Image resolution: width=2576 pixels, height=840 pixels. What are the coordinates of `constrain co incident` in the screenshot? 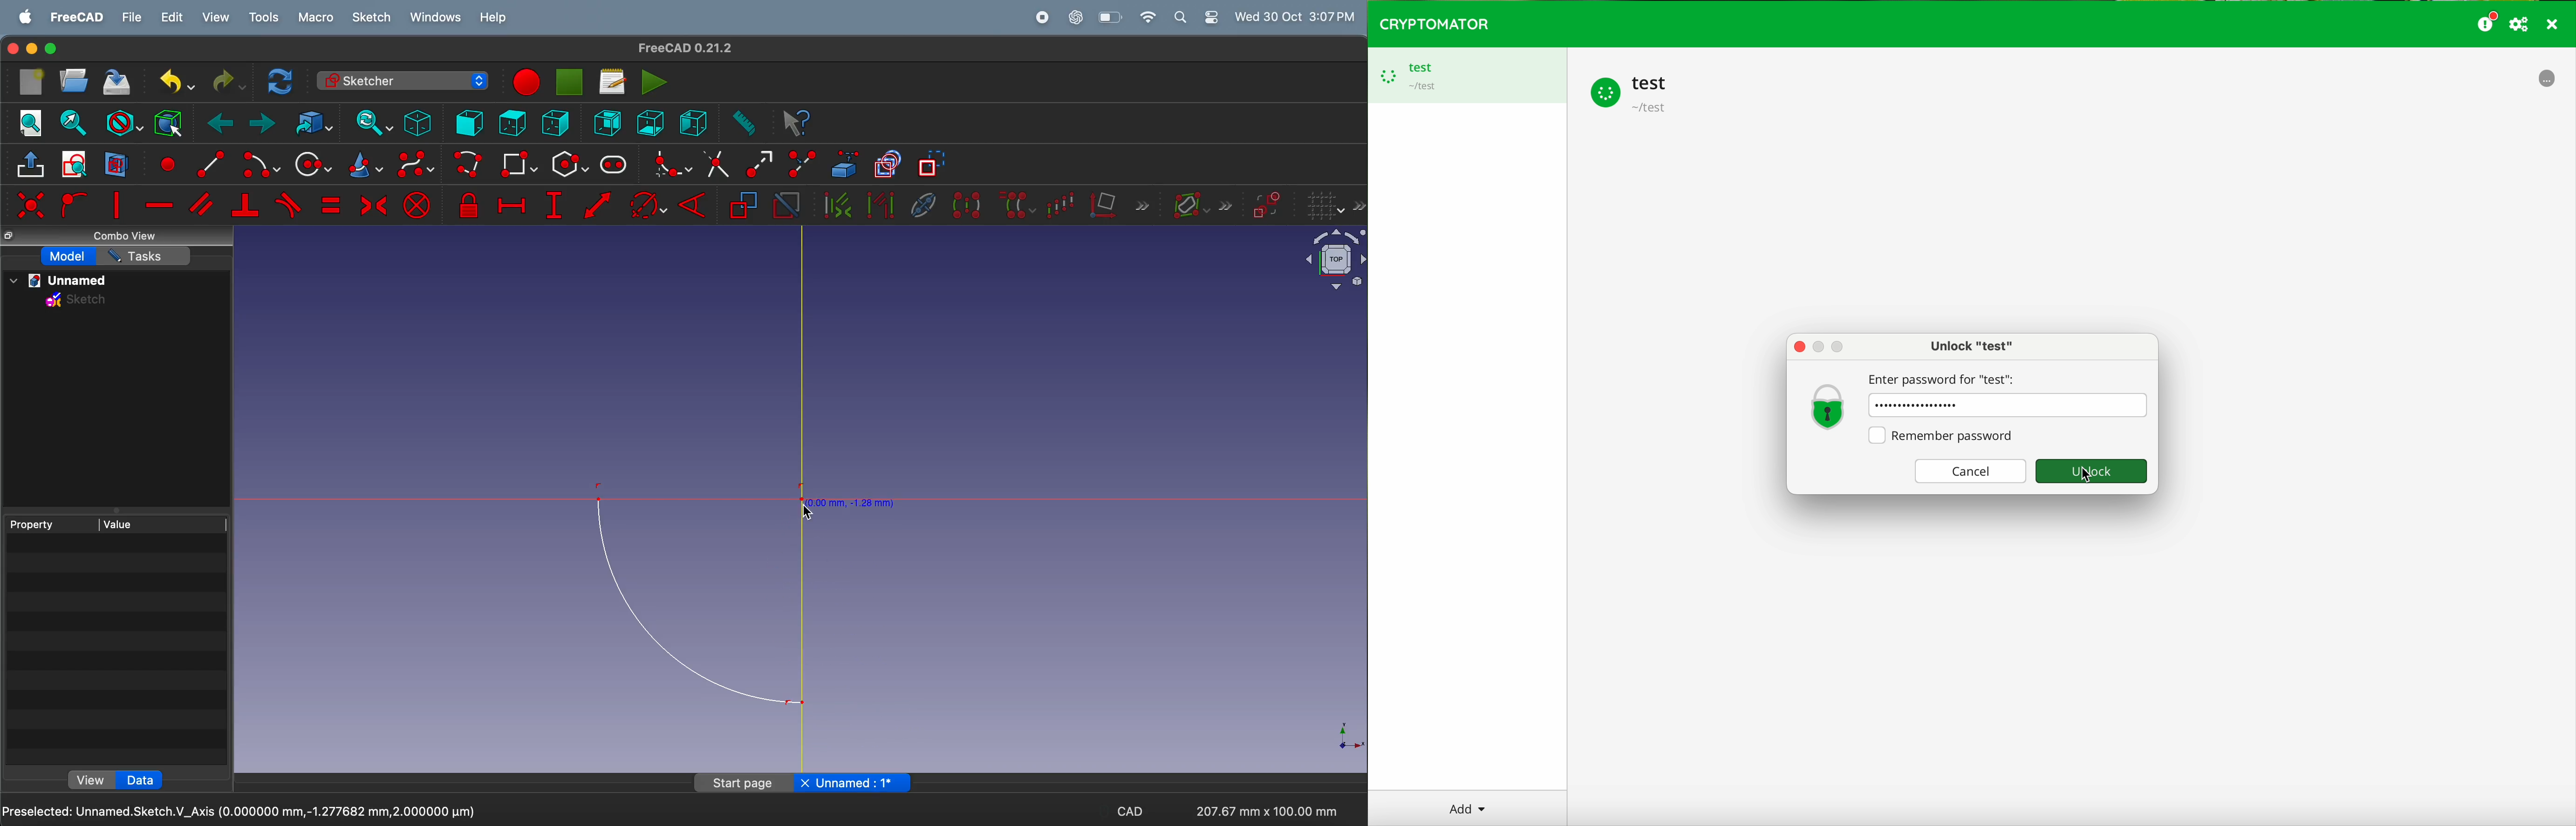 It's located at (30, 205).